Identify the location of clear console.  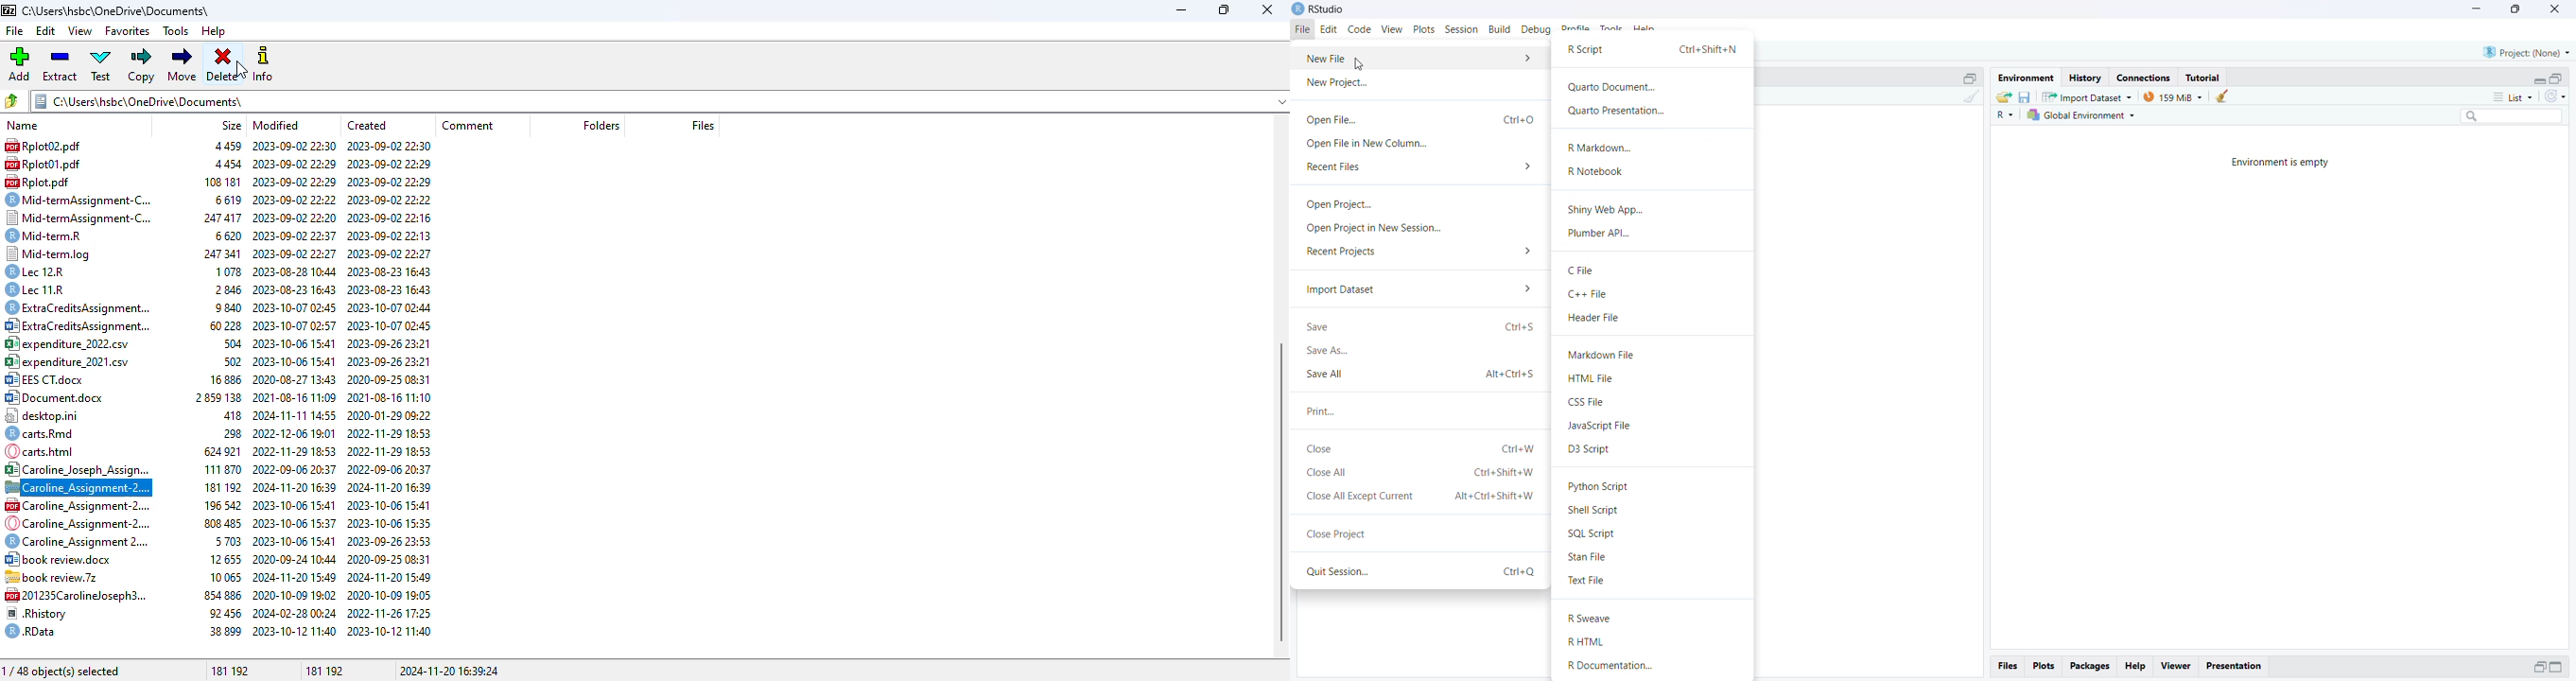
(1970, 98).